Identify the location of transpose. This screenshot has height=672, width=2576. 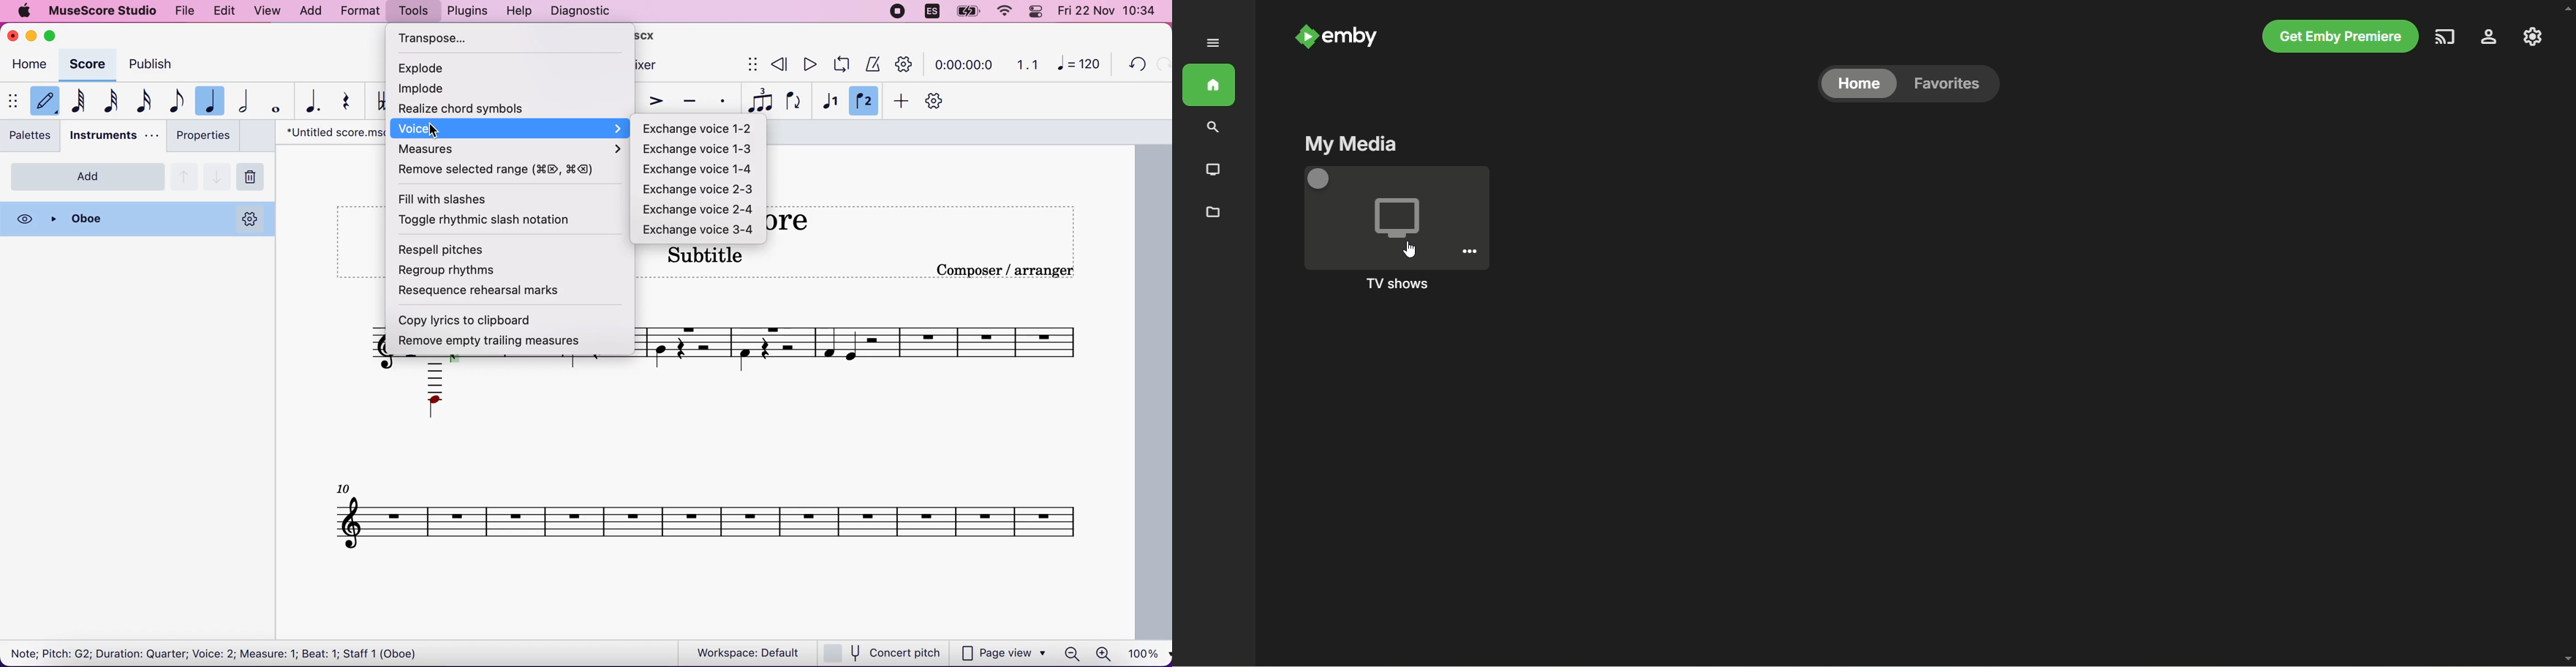
(483, 38).